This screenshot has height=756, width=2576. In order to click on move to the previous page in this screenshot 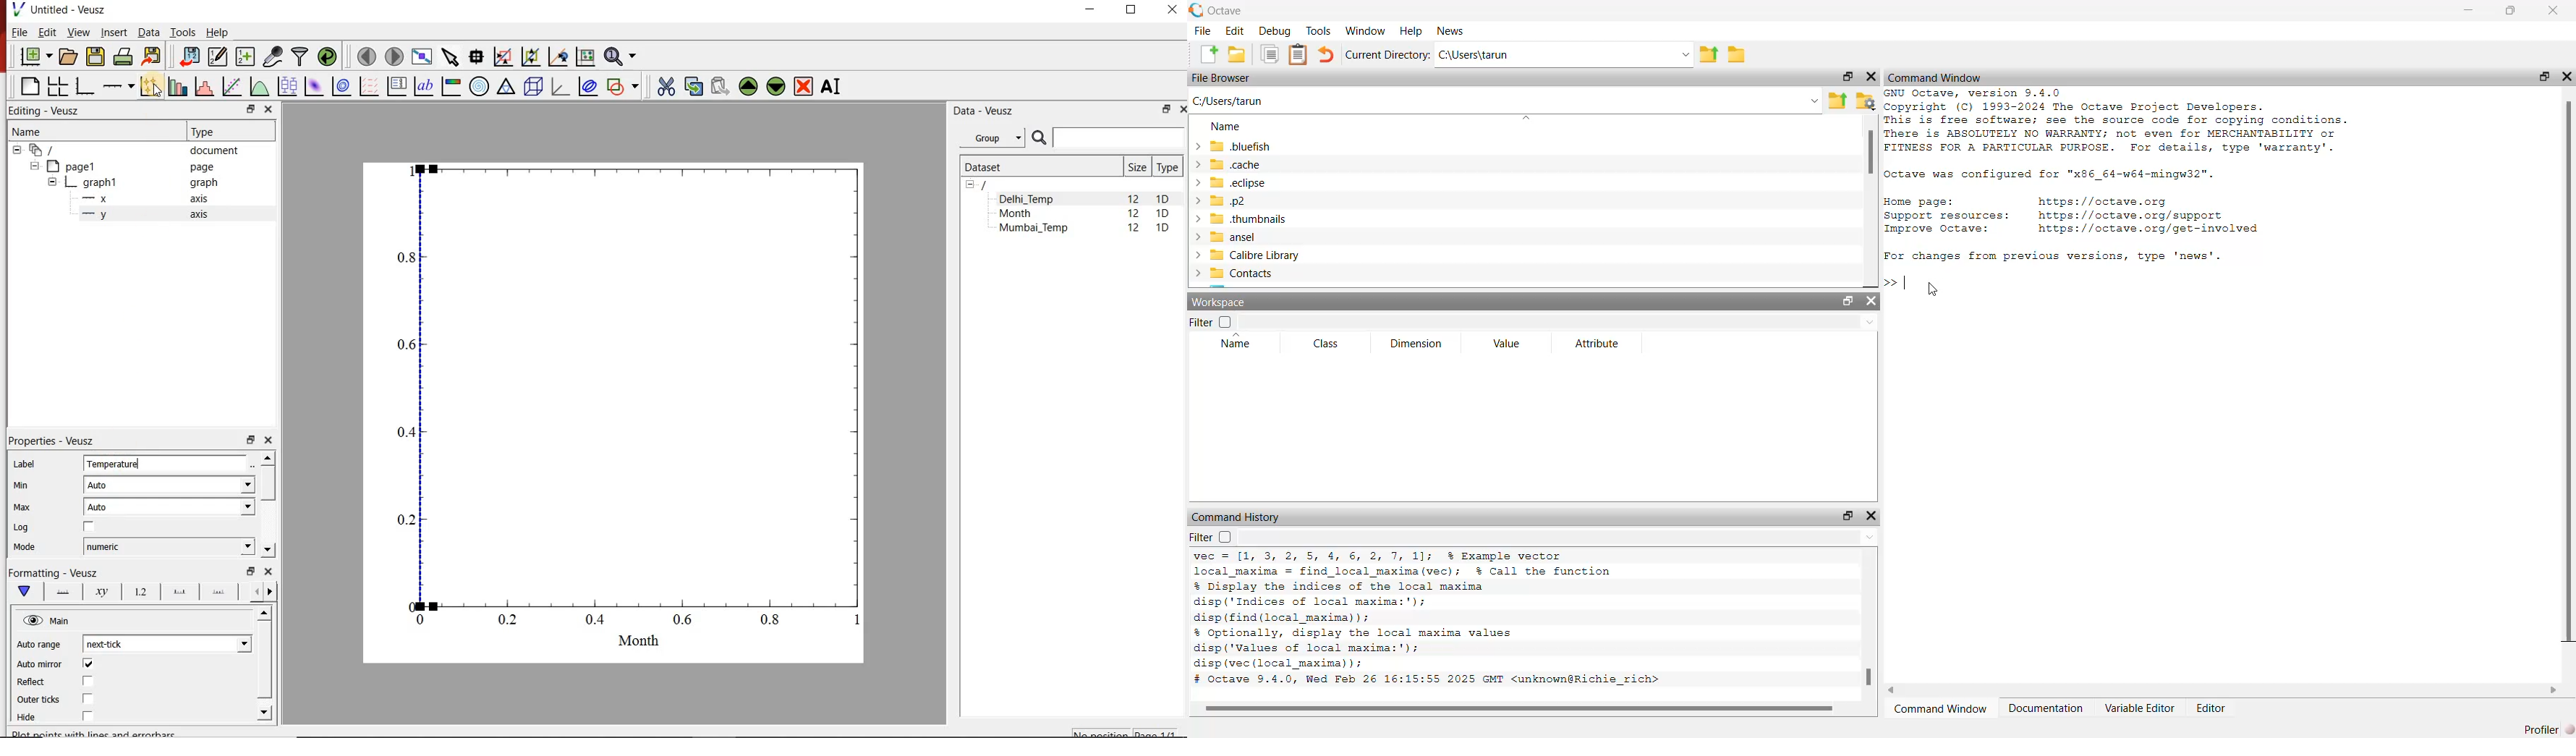, I will do `click(366, 56)`.